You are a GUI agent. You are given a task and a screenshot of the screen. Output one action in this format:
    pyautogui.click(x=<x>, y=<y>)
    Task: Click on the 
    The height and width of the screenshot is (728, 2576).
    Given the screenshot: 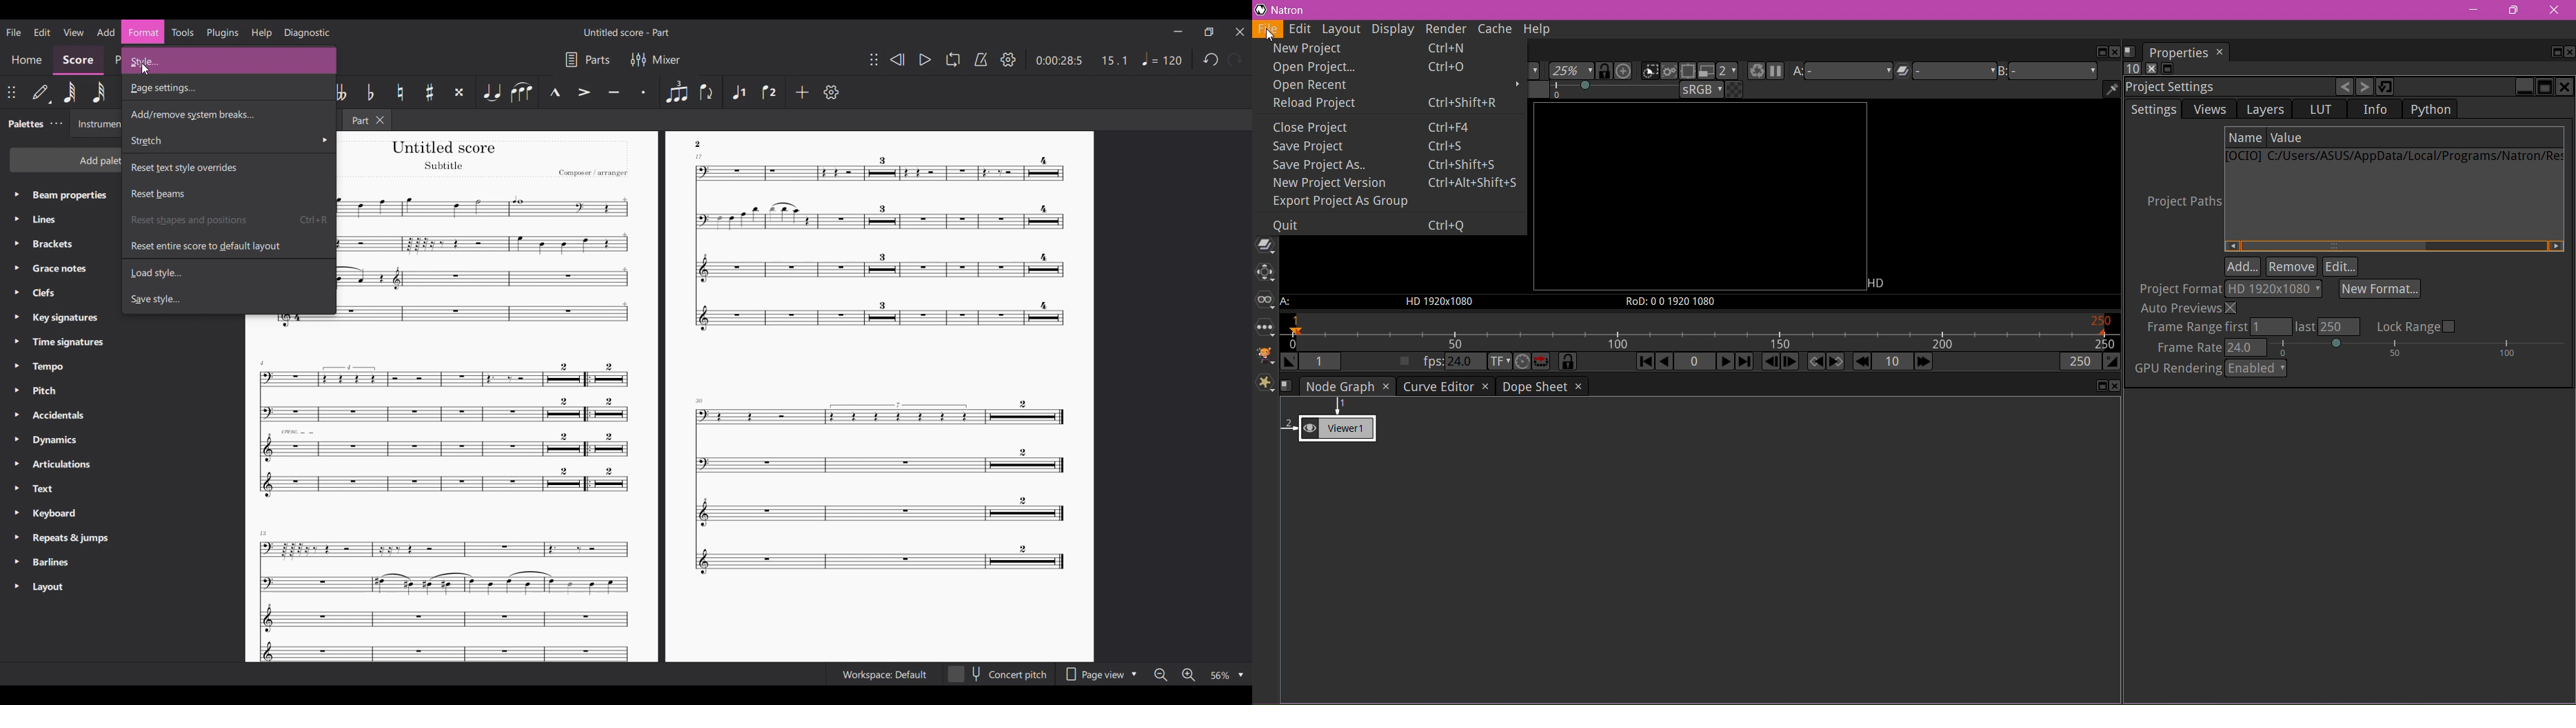 What is the action you would take?
    pyautogui.click(x=444, y=431)
    